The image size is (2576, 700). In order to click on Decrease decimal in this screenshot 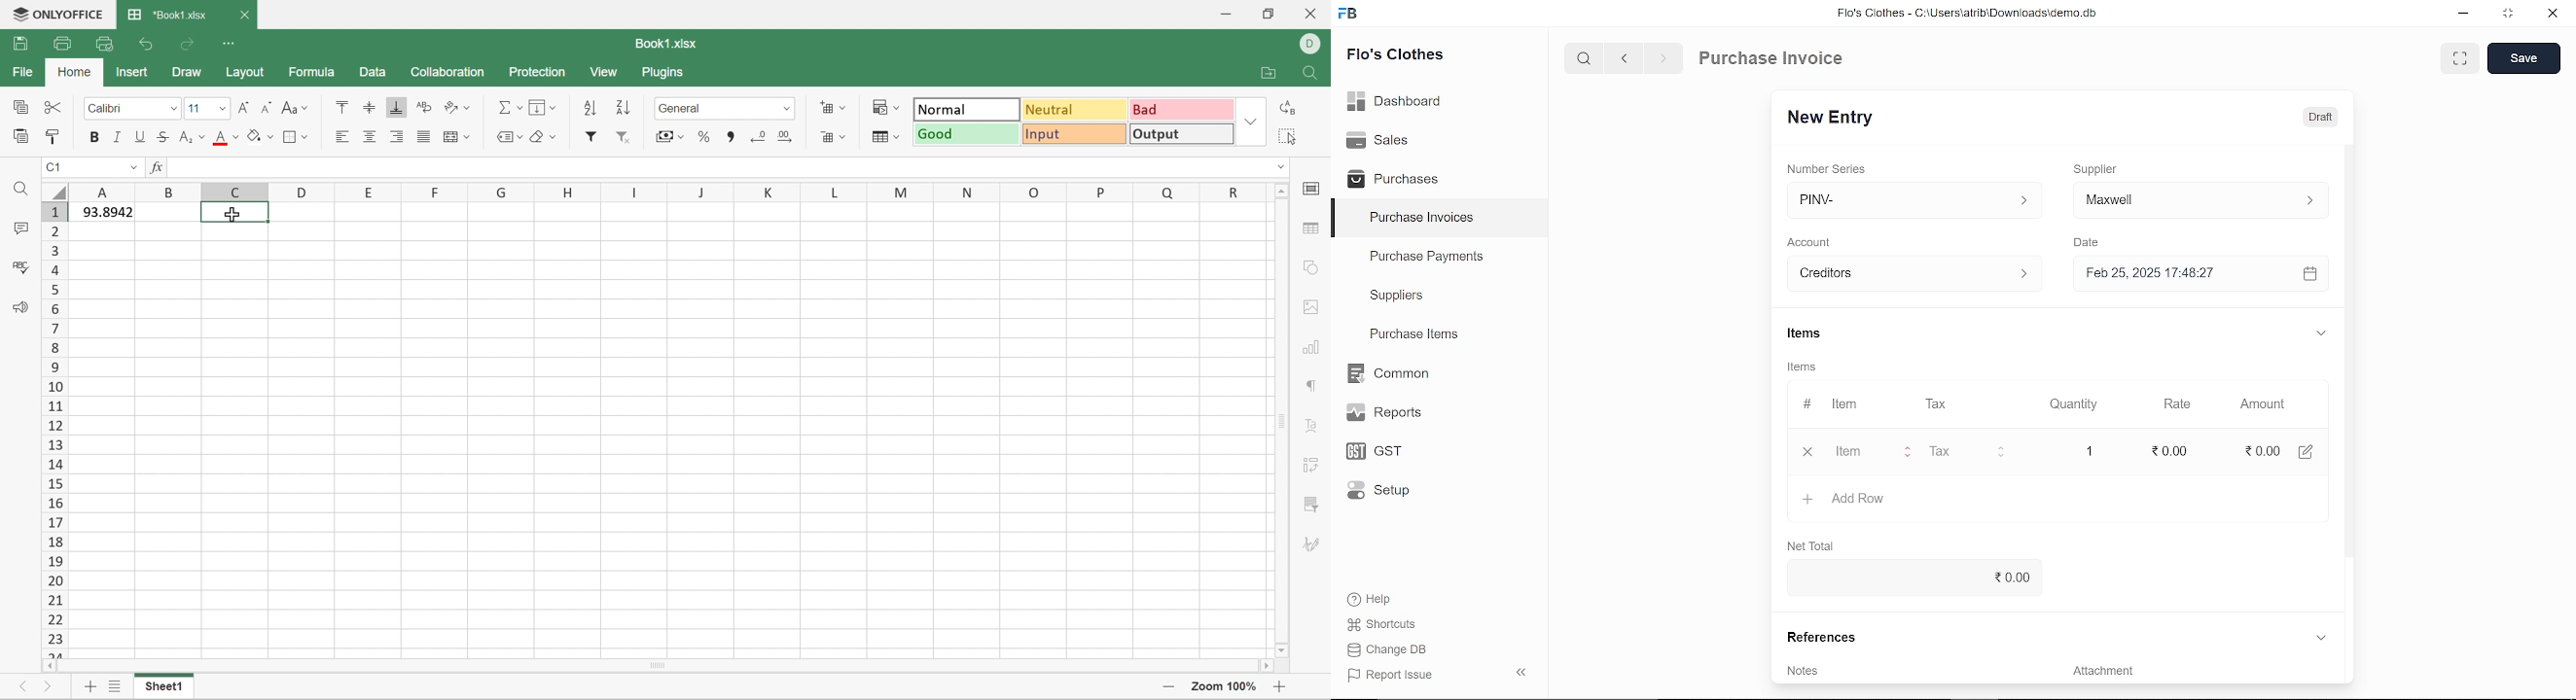, I will do `click(757, 134)`.